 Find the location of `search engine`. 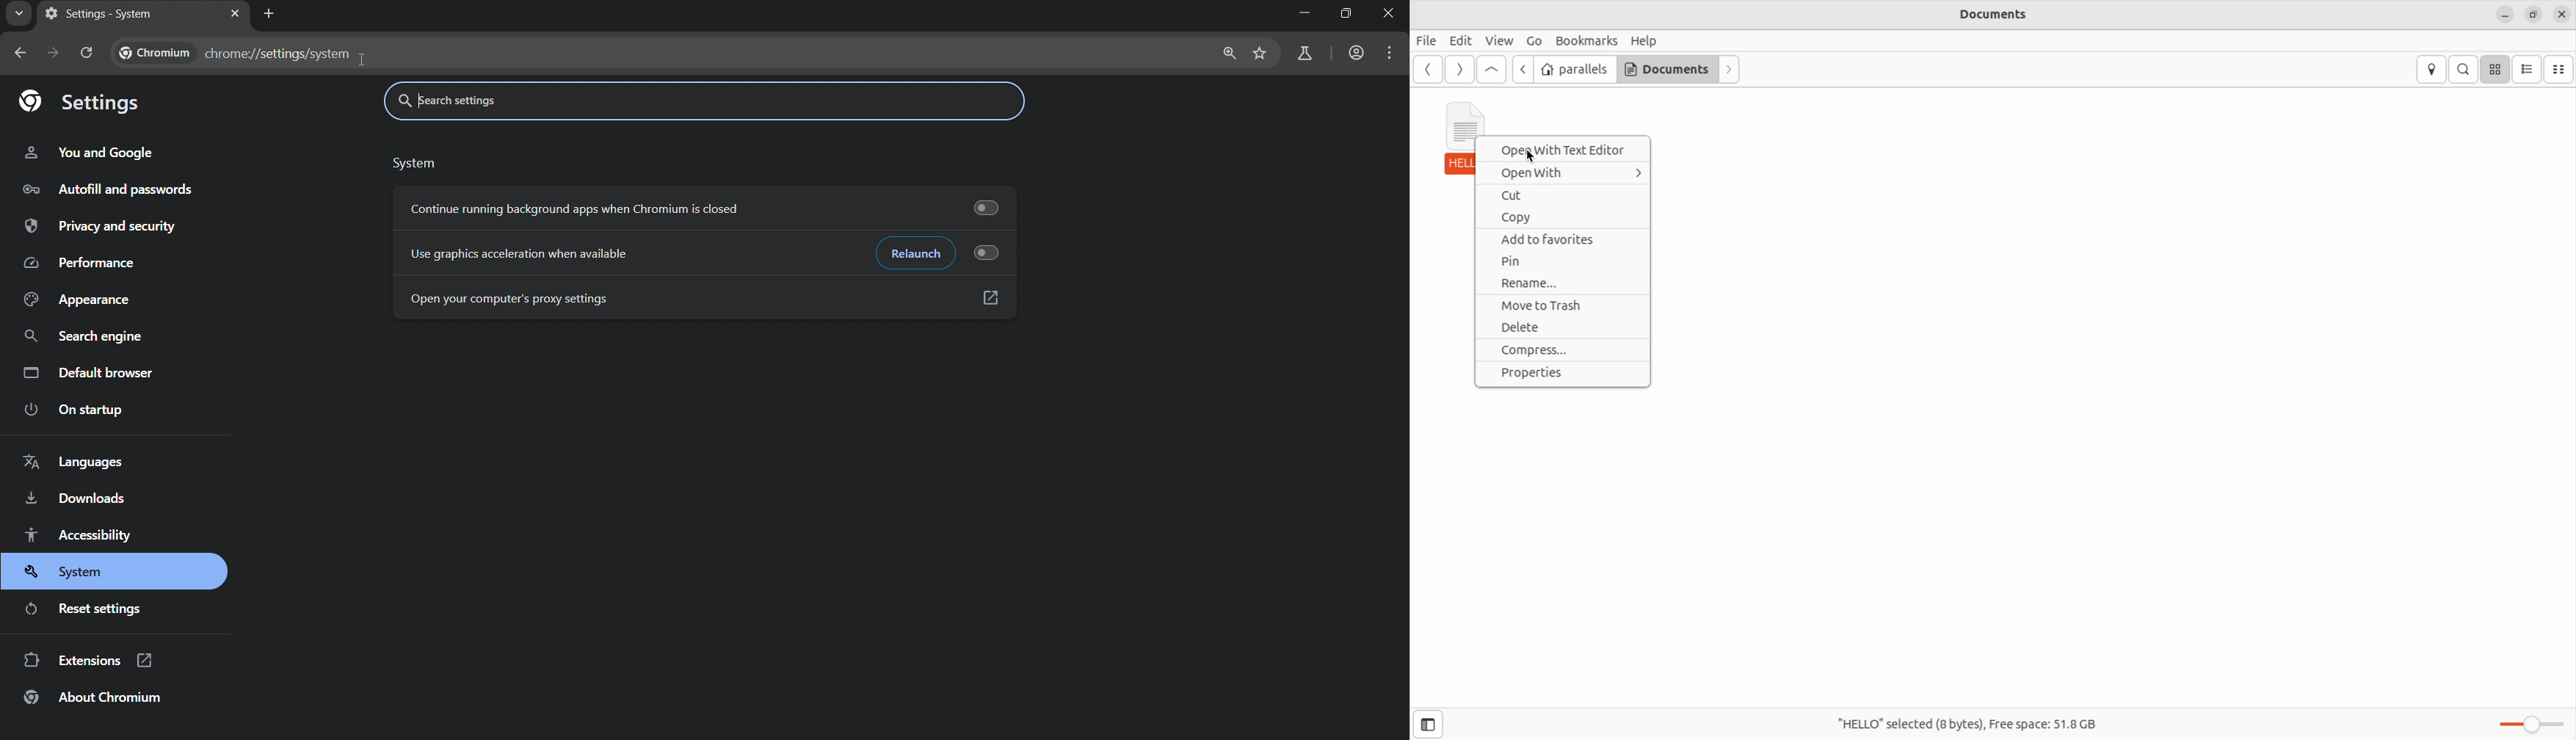

search engine is located at coordinates (83, 336).